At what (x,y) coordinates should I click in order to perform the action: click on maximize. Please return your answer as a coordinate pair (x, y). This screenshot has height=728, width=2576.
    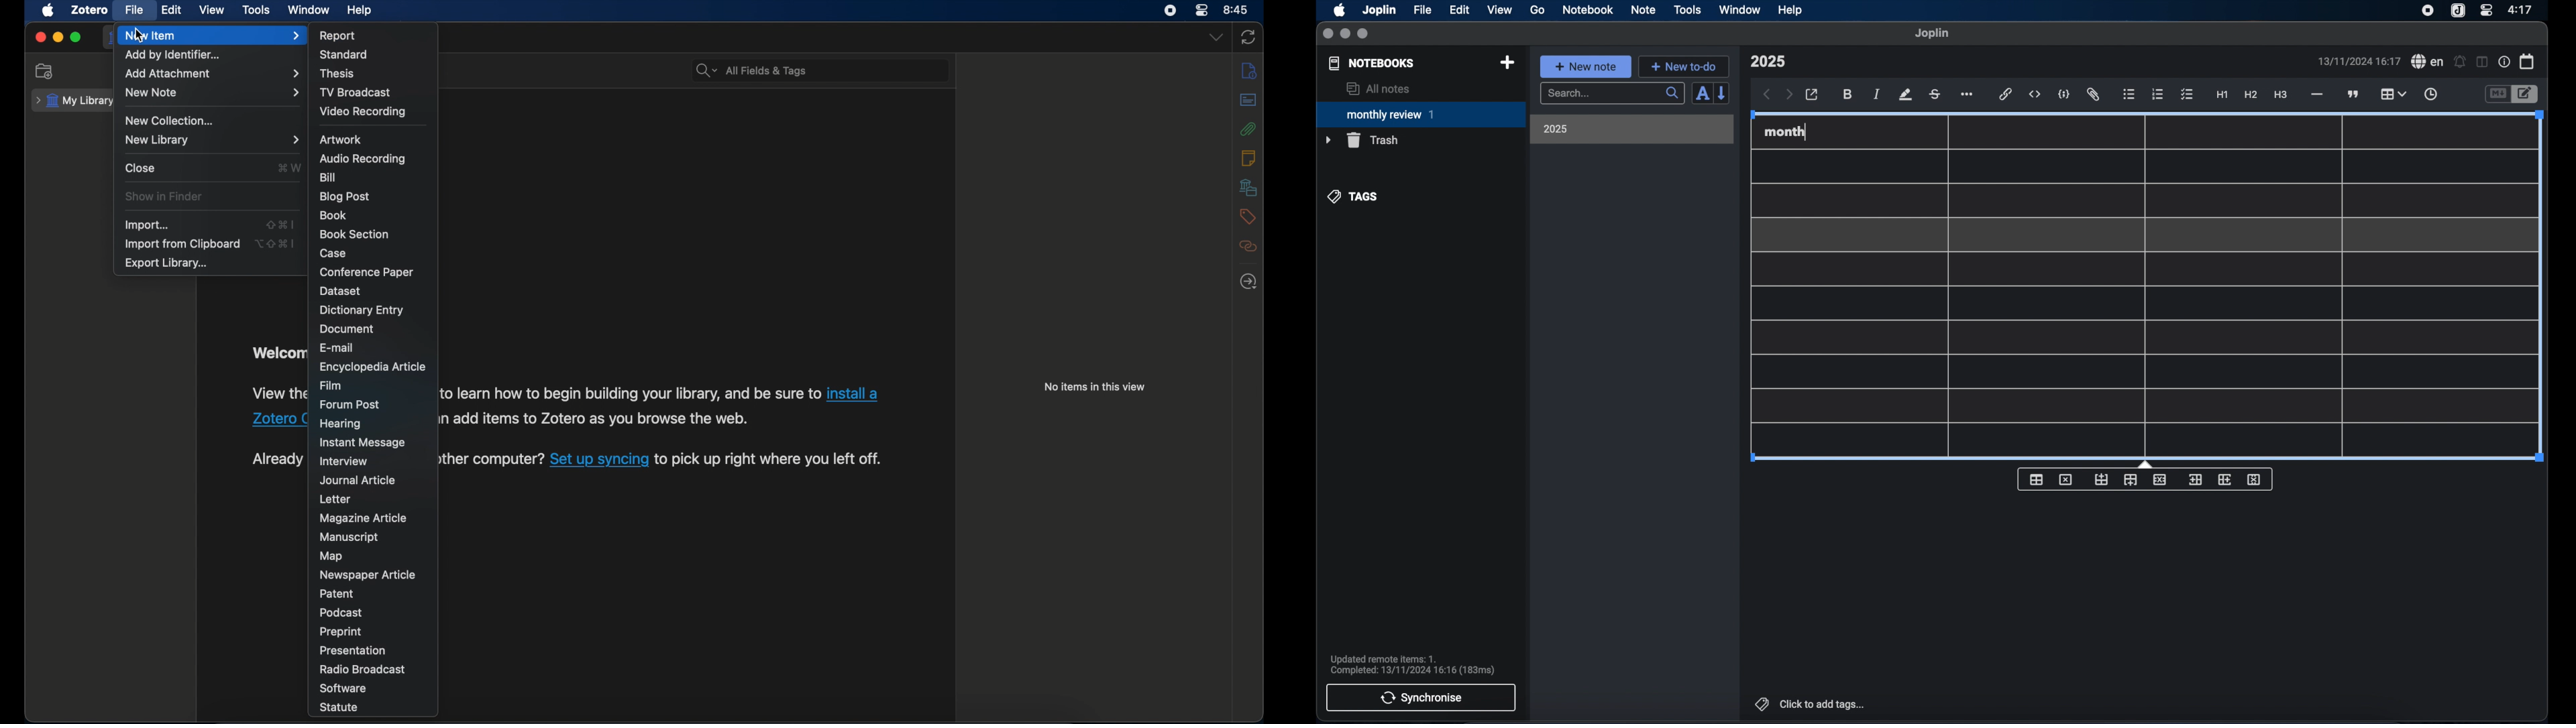
    Looking at the image, I should click on (1364, 34).